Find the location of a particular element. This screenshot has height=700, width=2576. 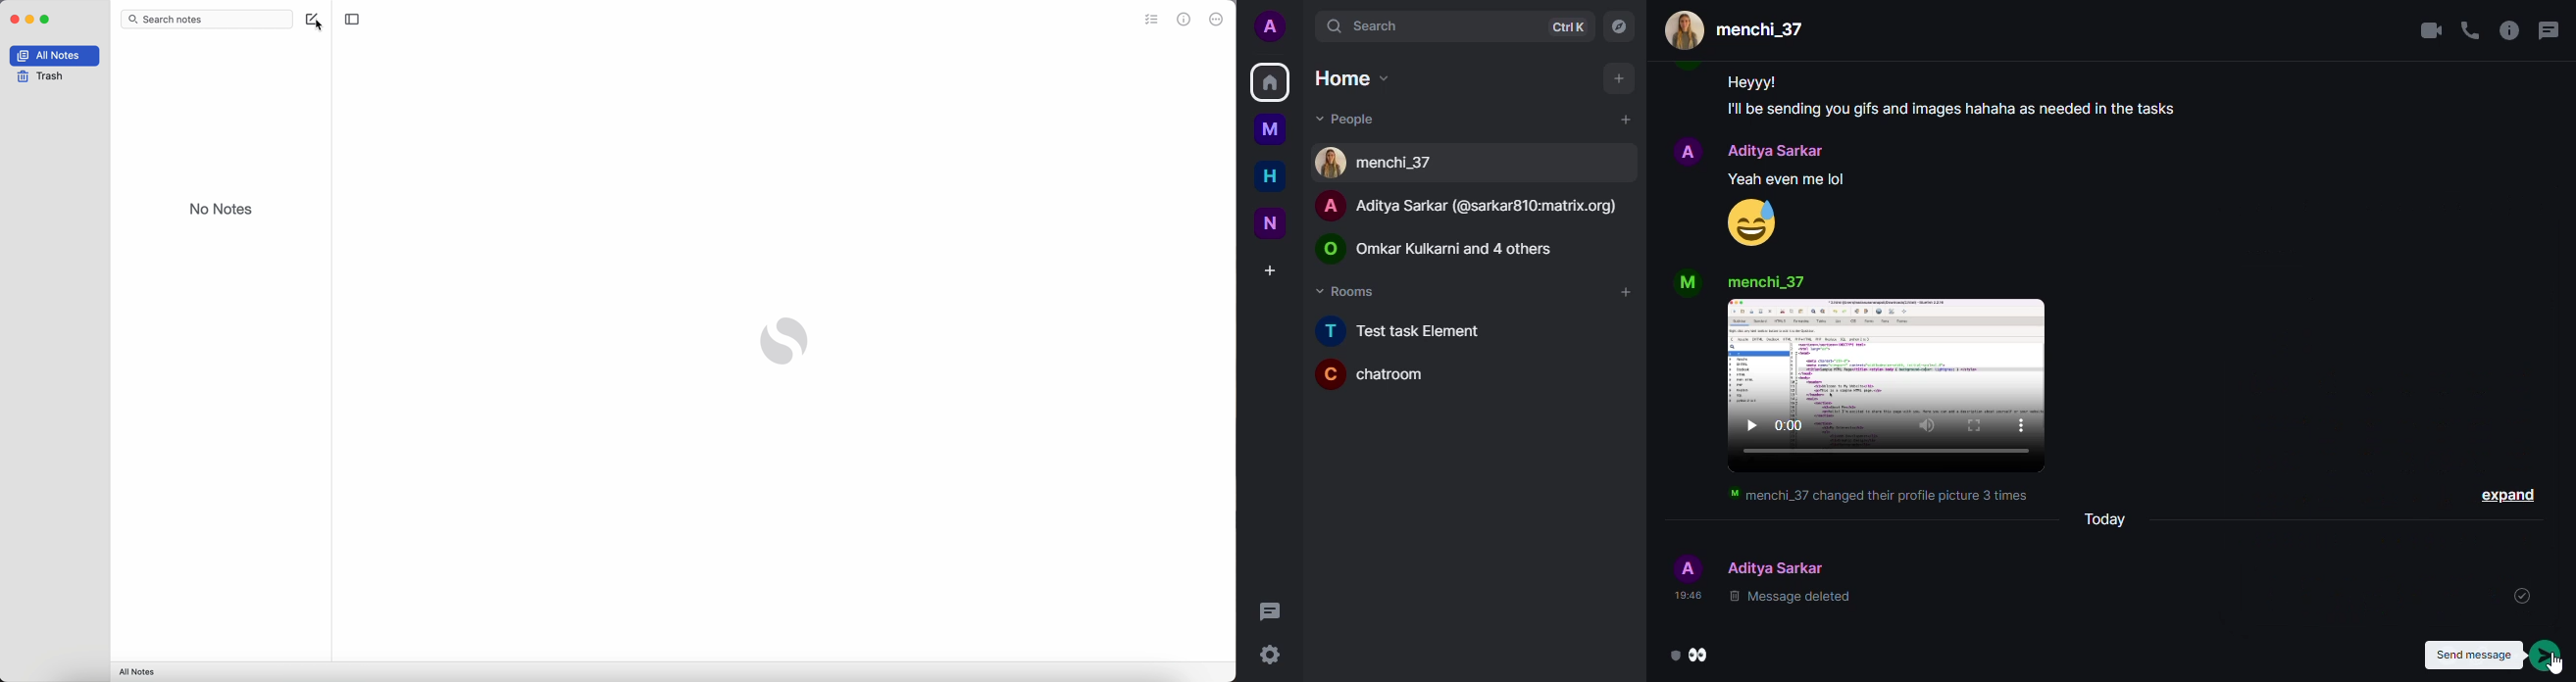

info is located at coordinates (2507, 31).